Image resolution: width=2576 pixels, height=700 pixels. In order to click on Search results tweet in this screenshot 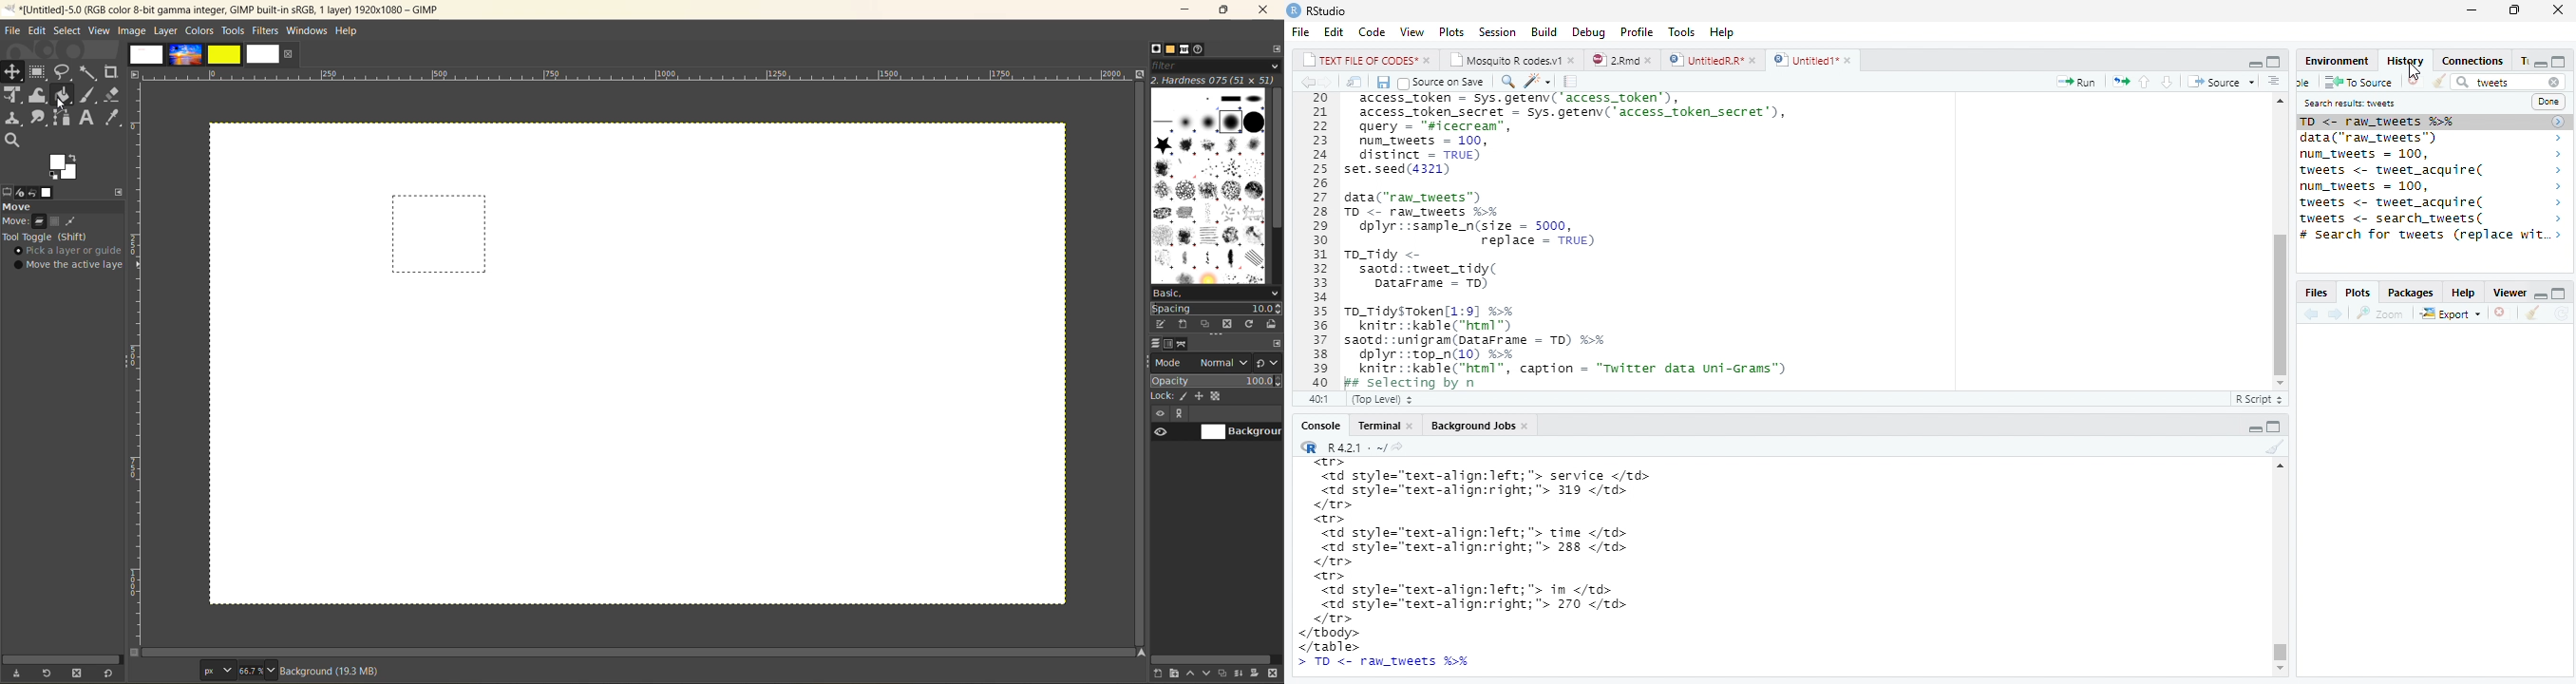, I will do `click(2402, 104)`.